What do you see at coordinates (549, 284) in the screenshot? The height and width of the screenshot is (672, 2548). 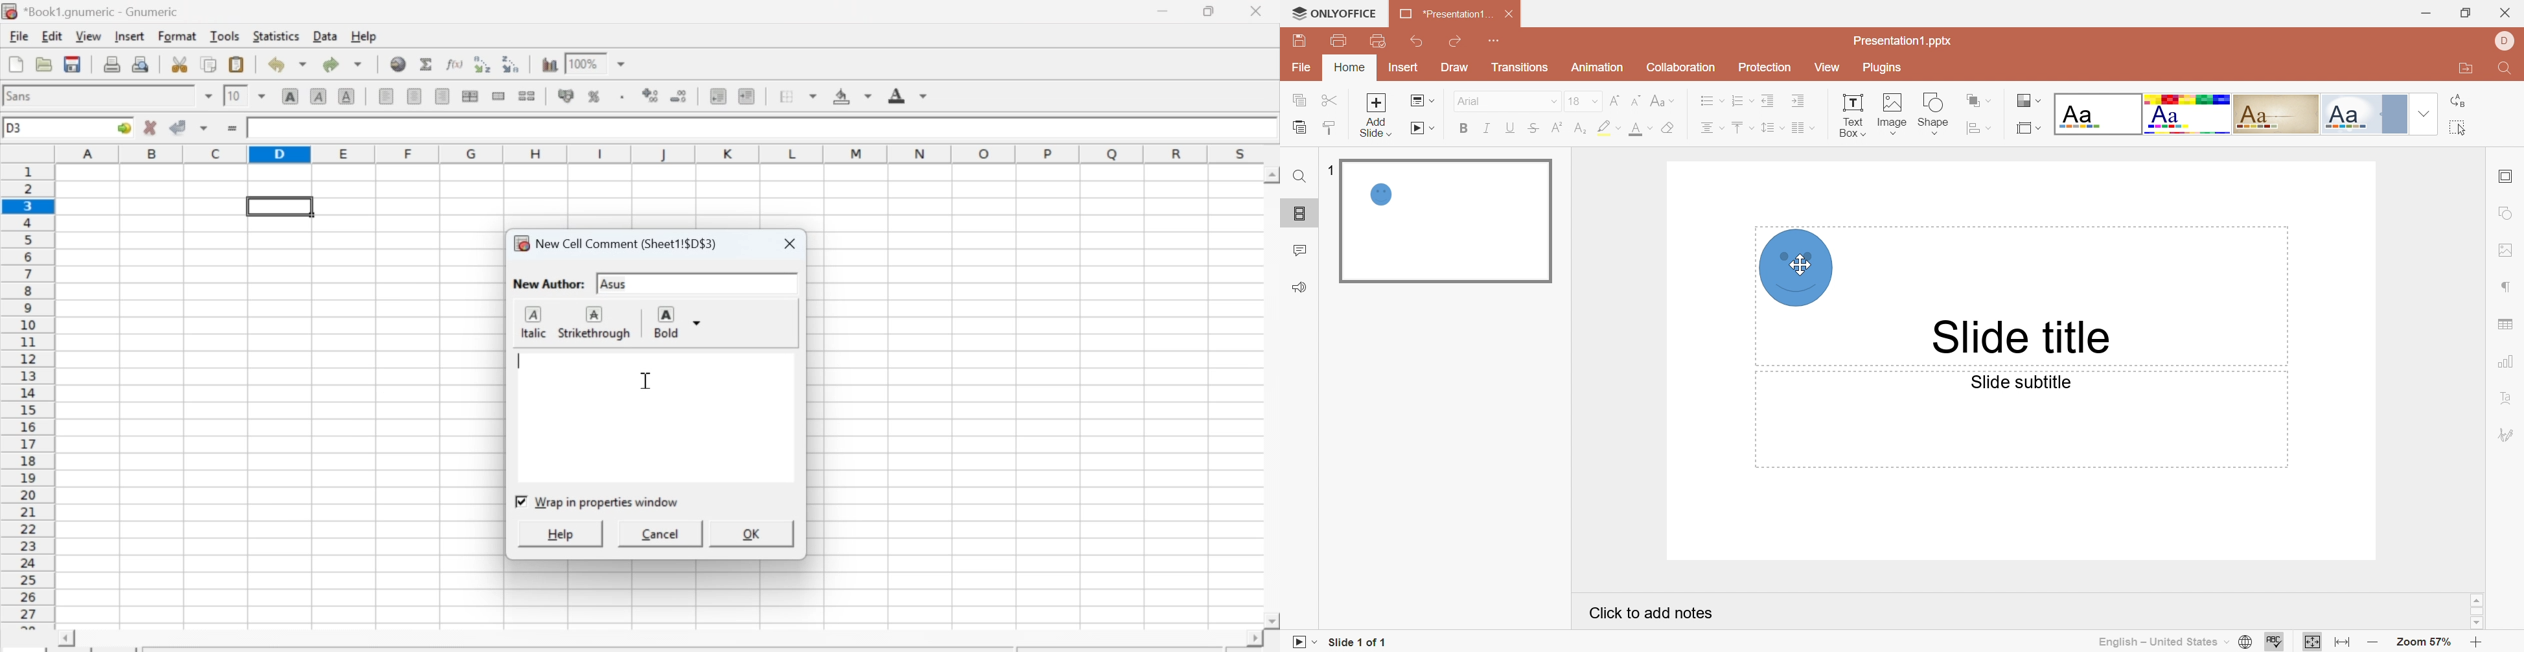 I see `New Author:` at bounding box center [549, 284].